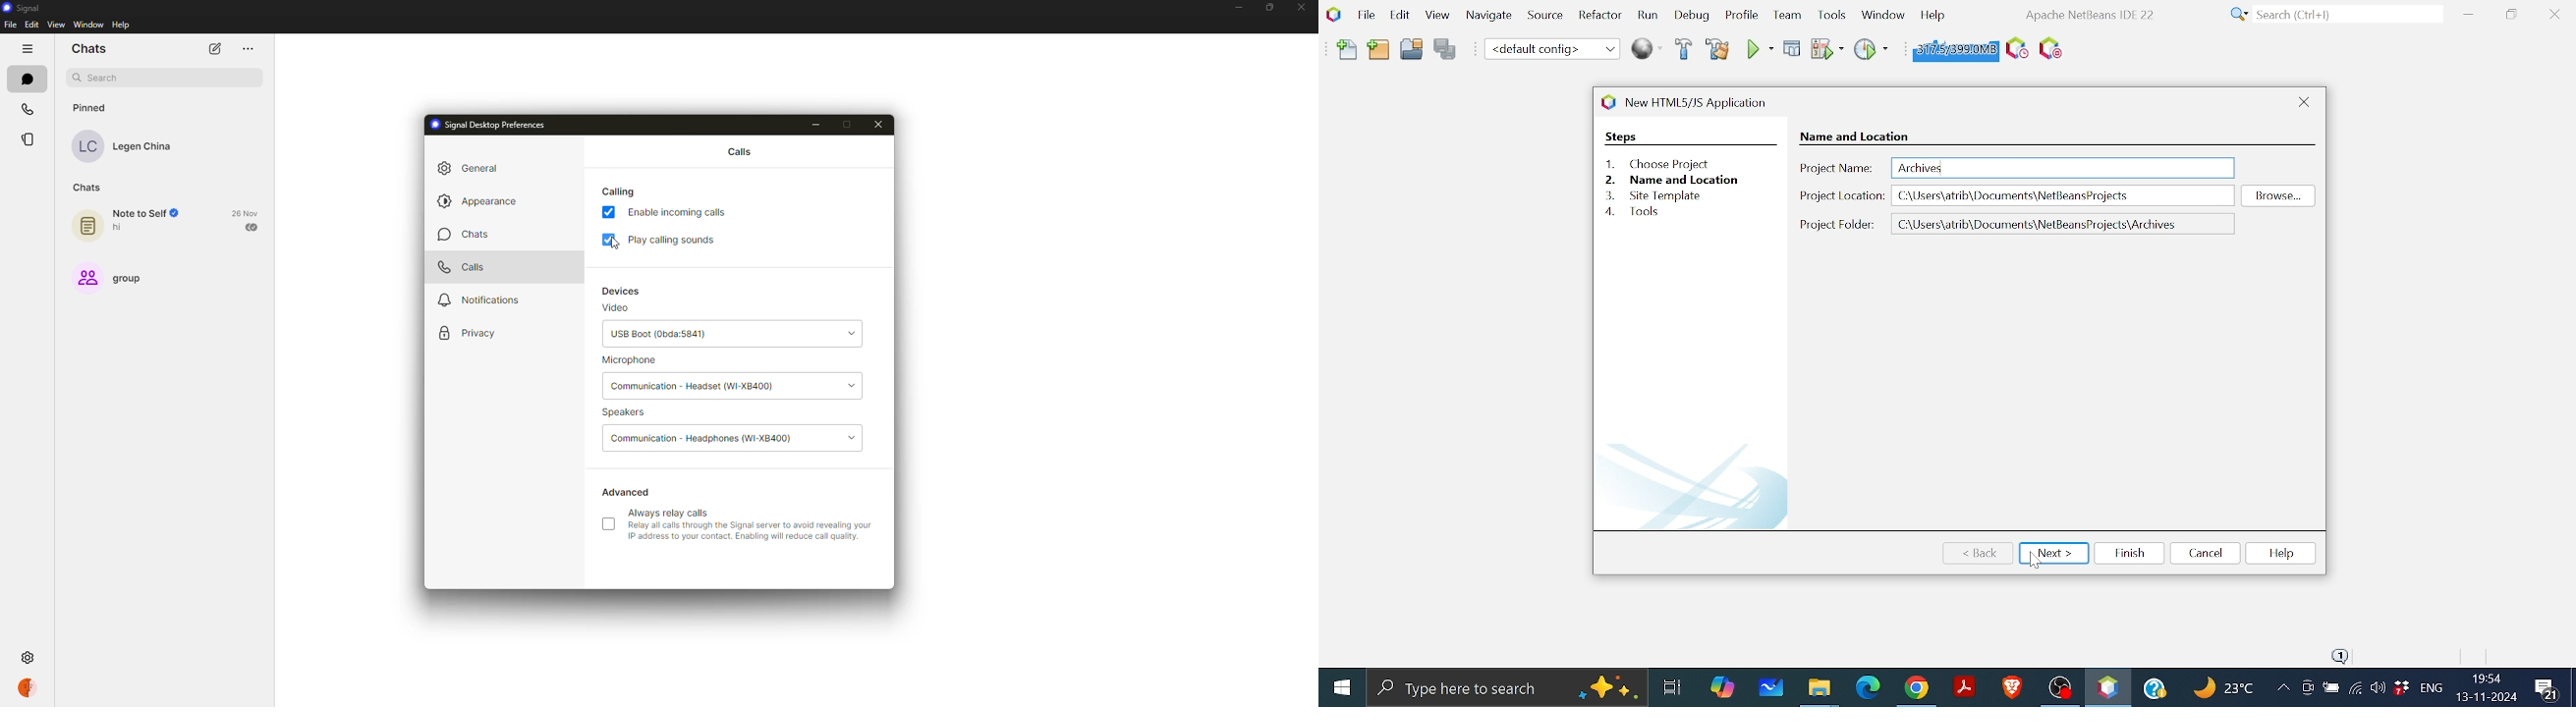 This screenshot has width=2576, height=728. Describe the element at coordinates (10, 25) in the screenshot. I see `file` at that location.